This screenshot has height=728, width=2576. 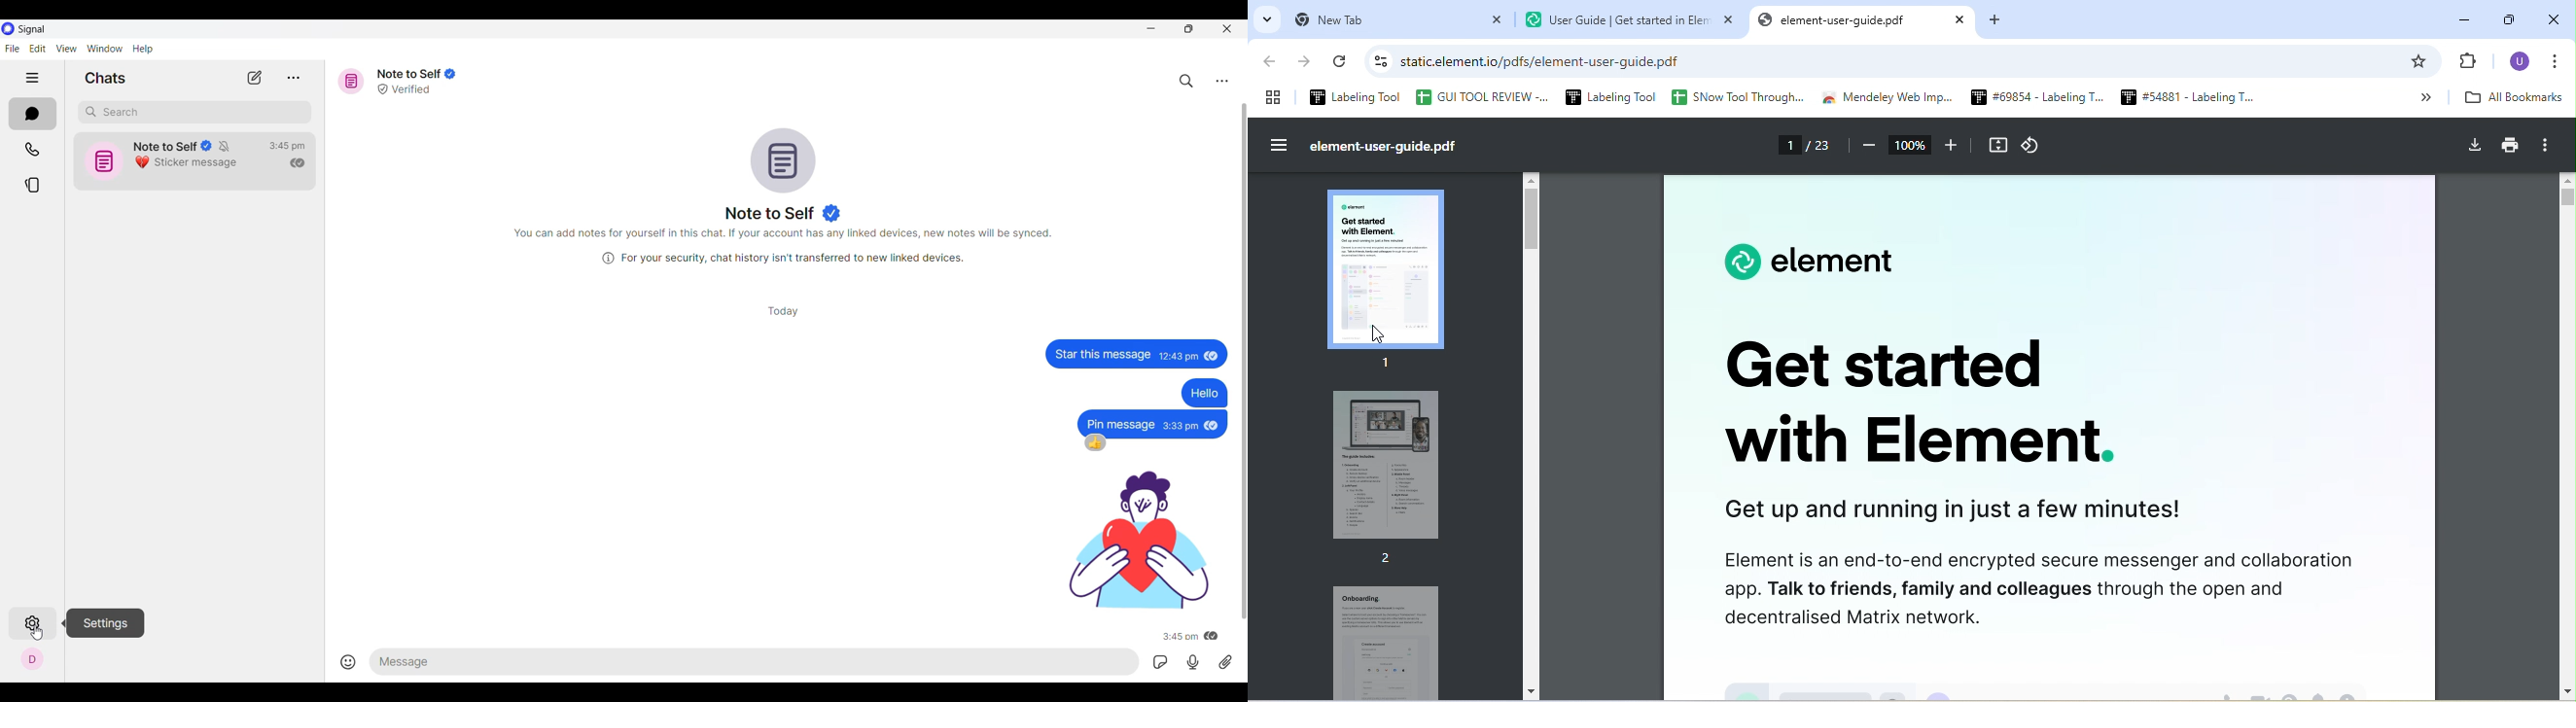 What do you see at coordinates (1392, 148) in the screenshot?
I see `element user guide pdf` at bounding box center [1392, 148].